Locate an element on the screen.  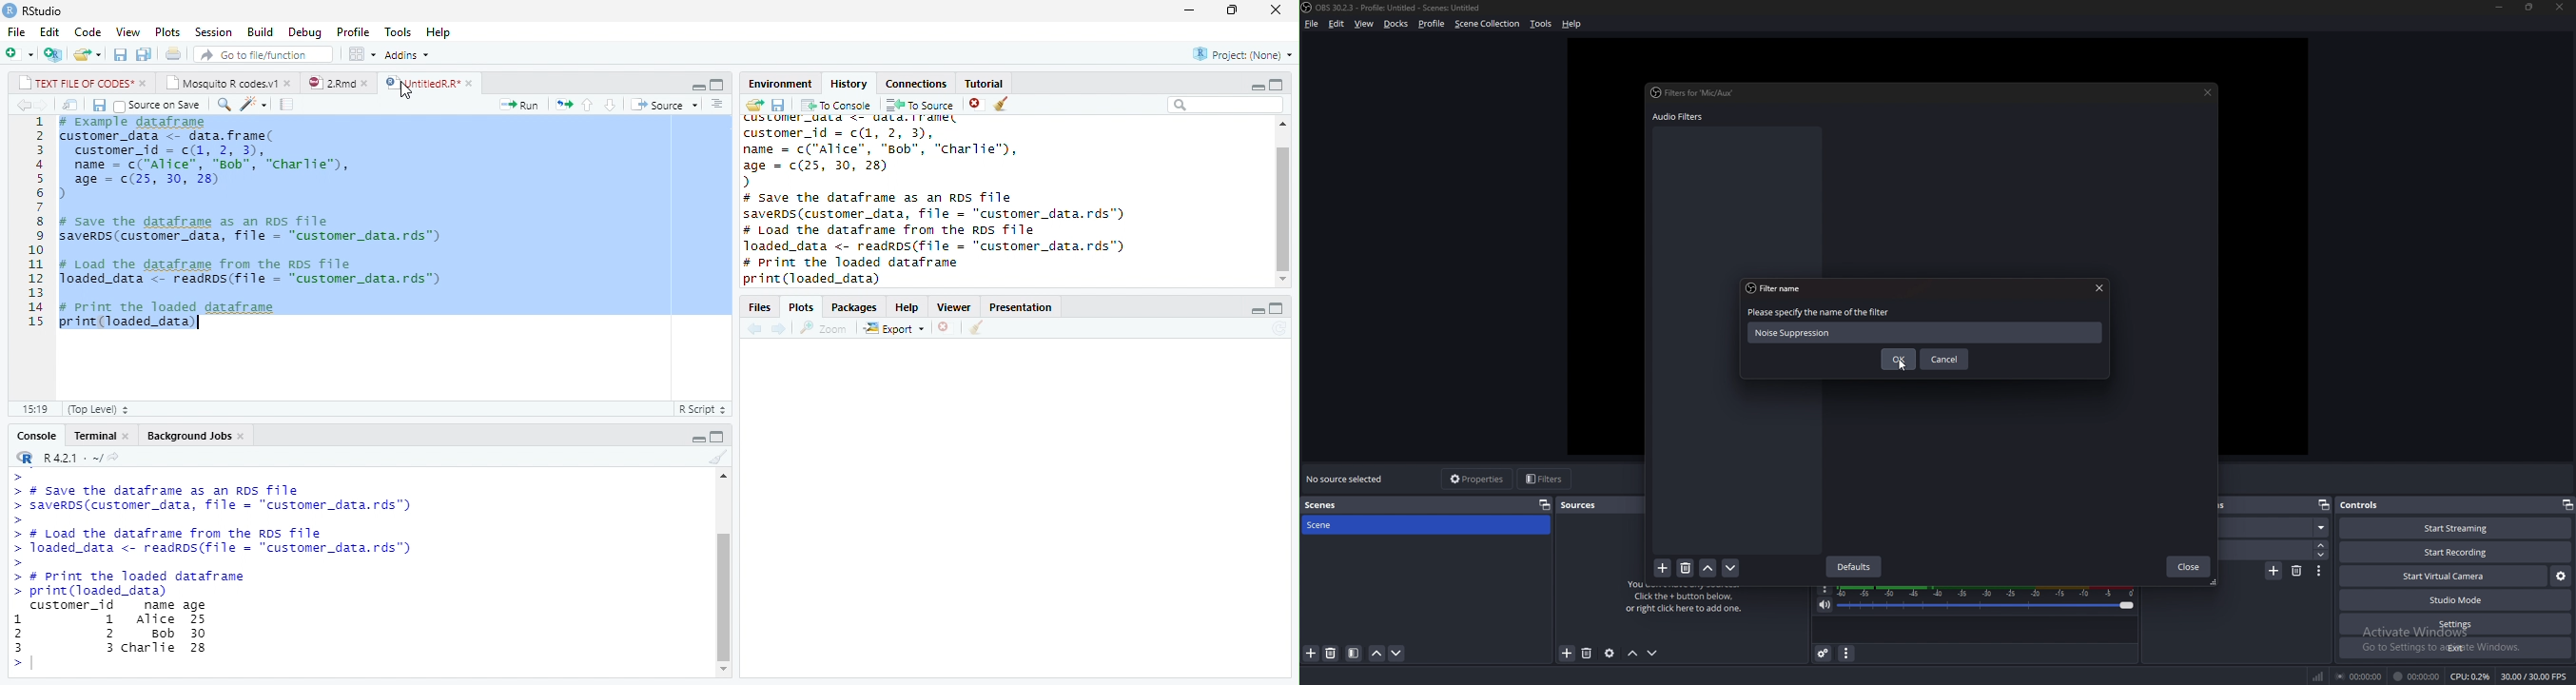
To Console is located at coordinates (835, 105).